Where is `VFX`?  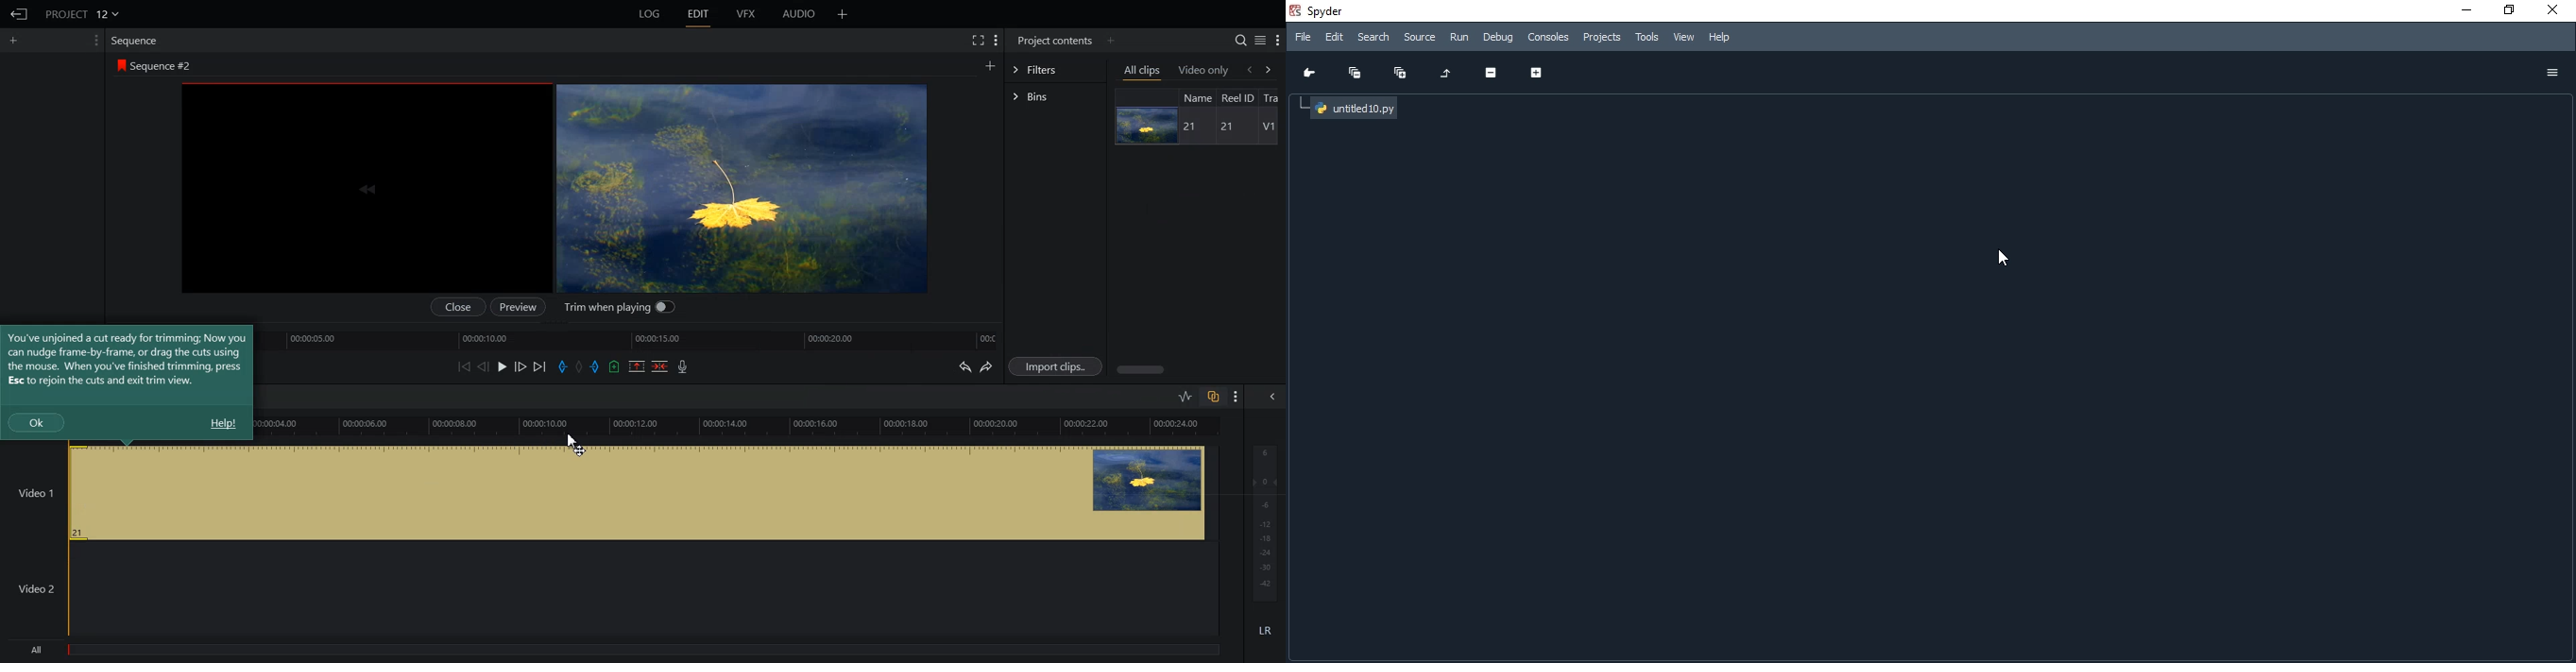 VFX is located at coordinates (747, 14).